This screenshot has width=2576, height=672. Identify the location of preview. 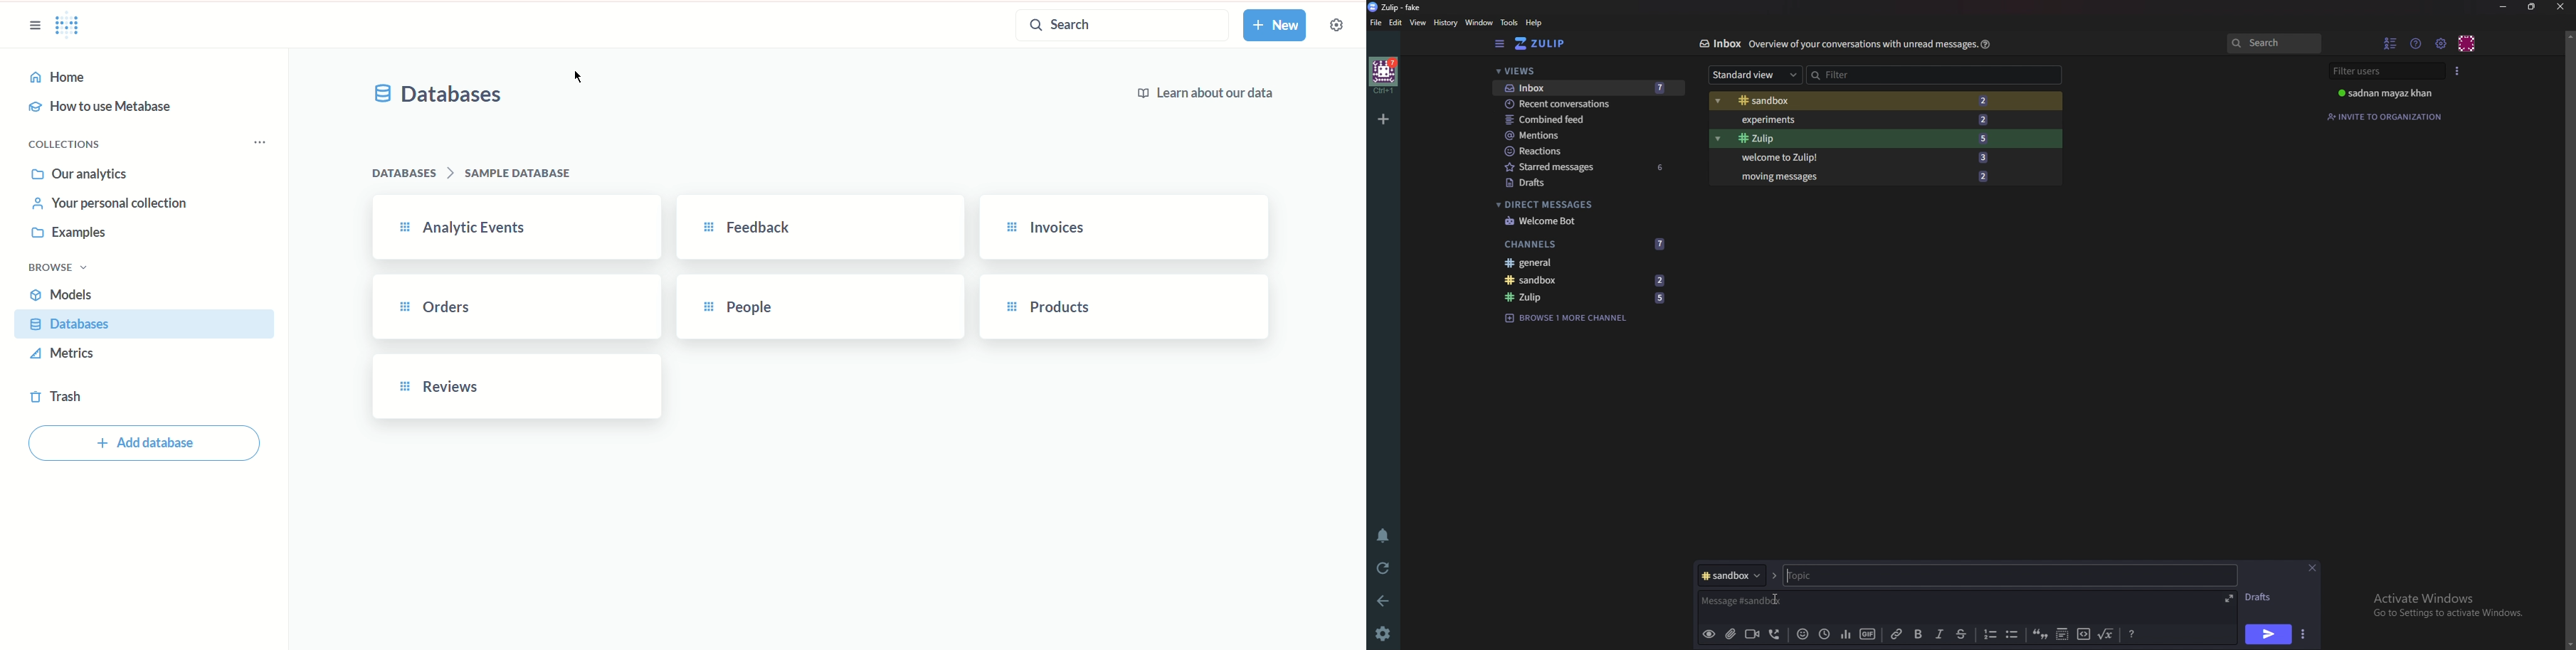
(1708, 635).